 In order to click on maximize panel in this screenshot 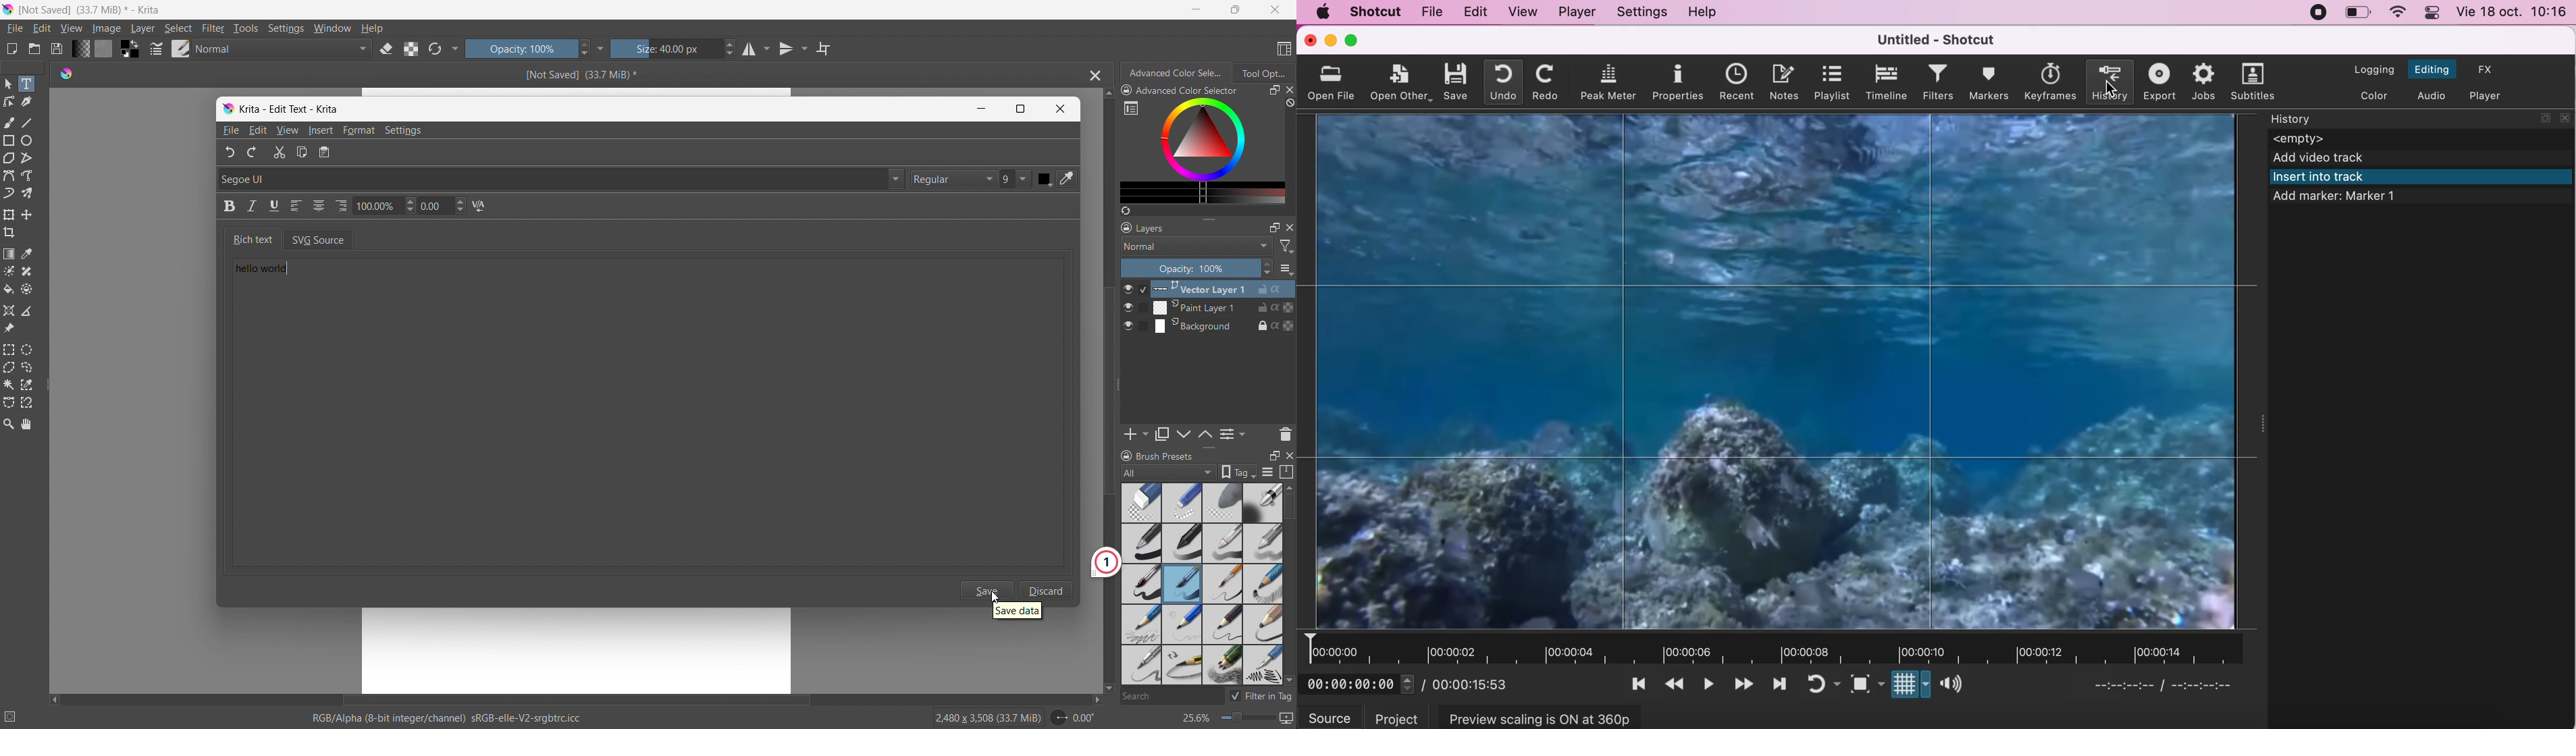, I will do `click(2545, 118)`.